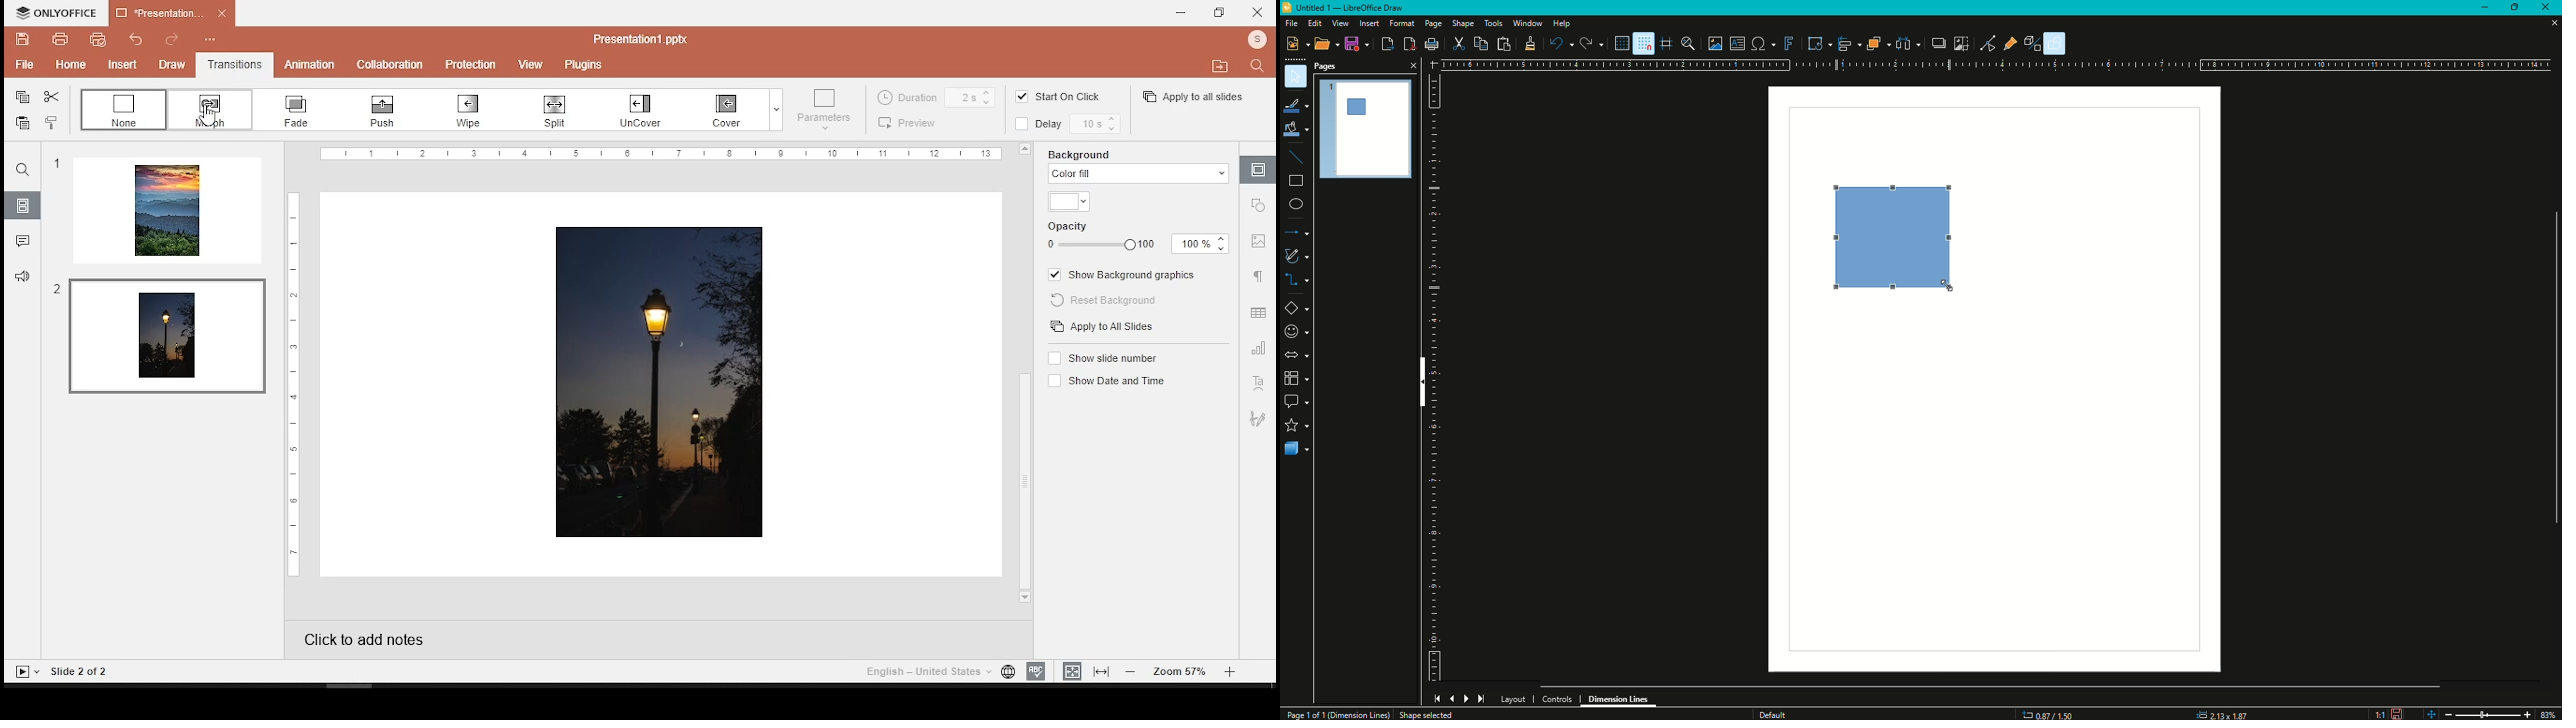 The height and width of the screenshot is (728, 2576). Describe the element at coordinates (1035, 671) in the screenshot. I see `spelling check` at that location.